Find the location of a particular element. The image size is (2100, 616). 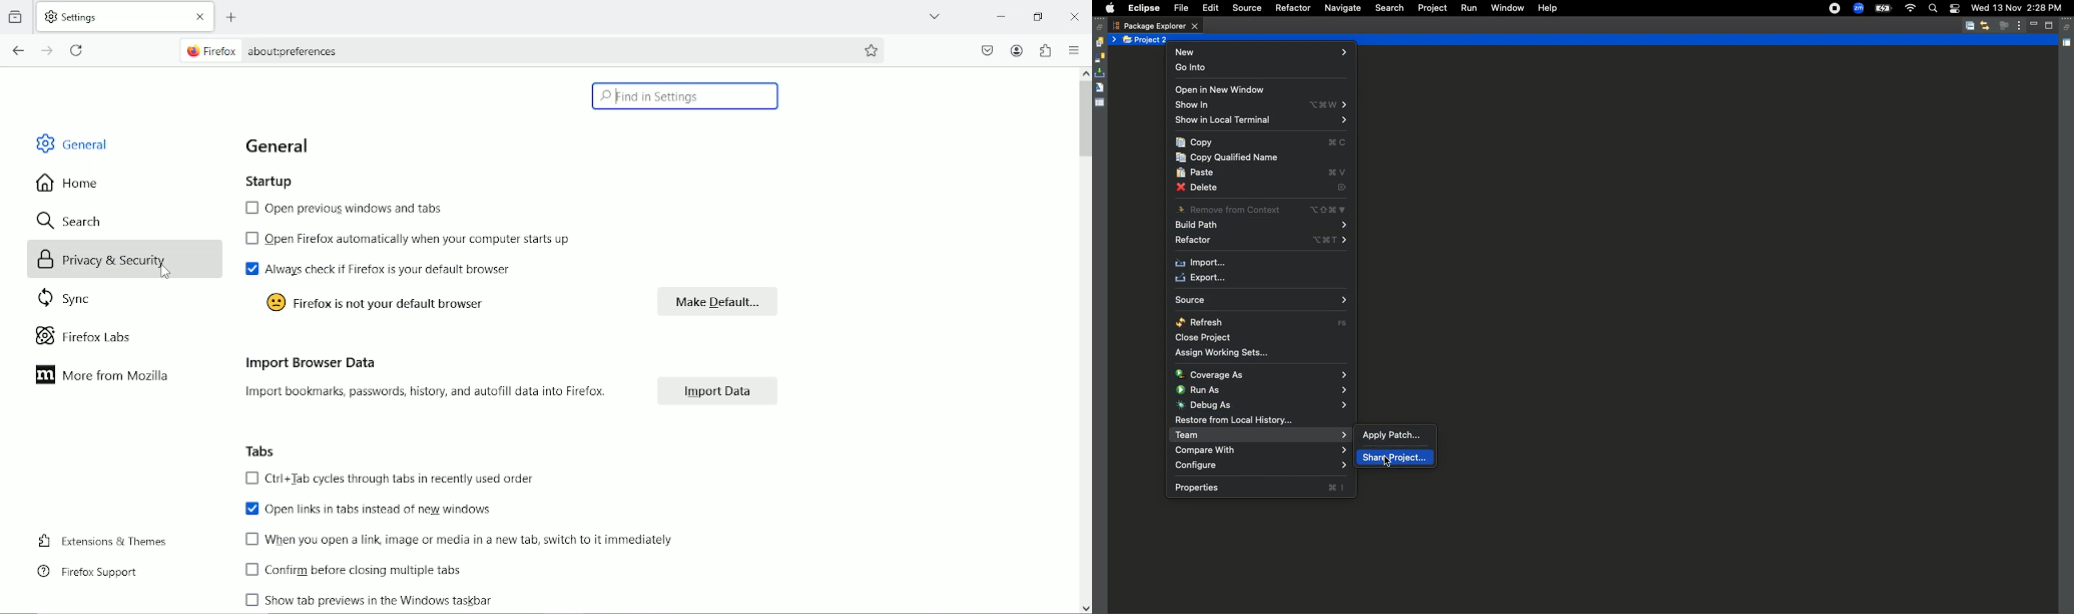

Restore is located at coordinates (1100, 27).